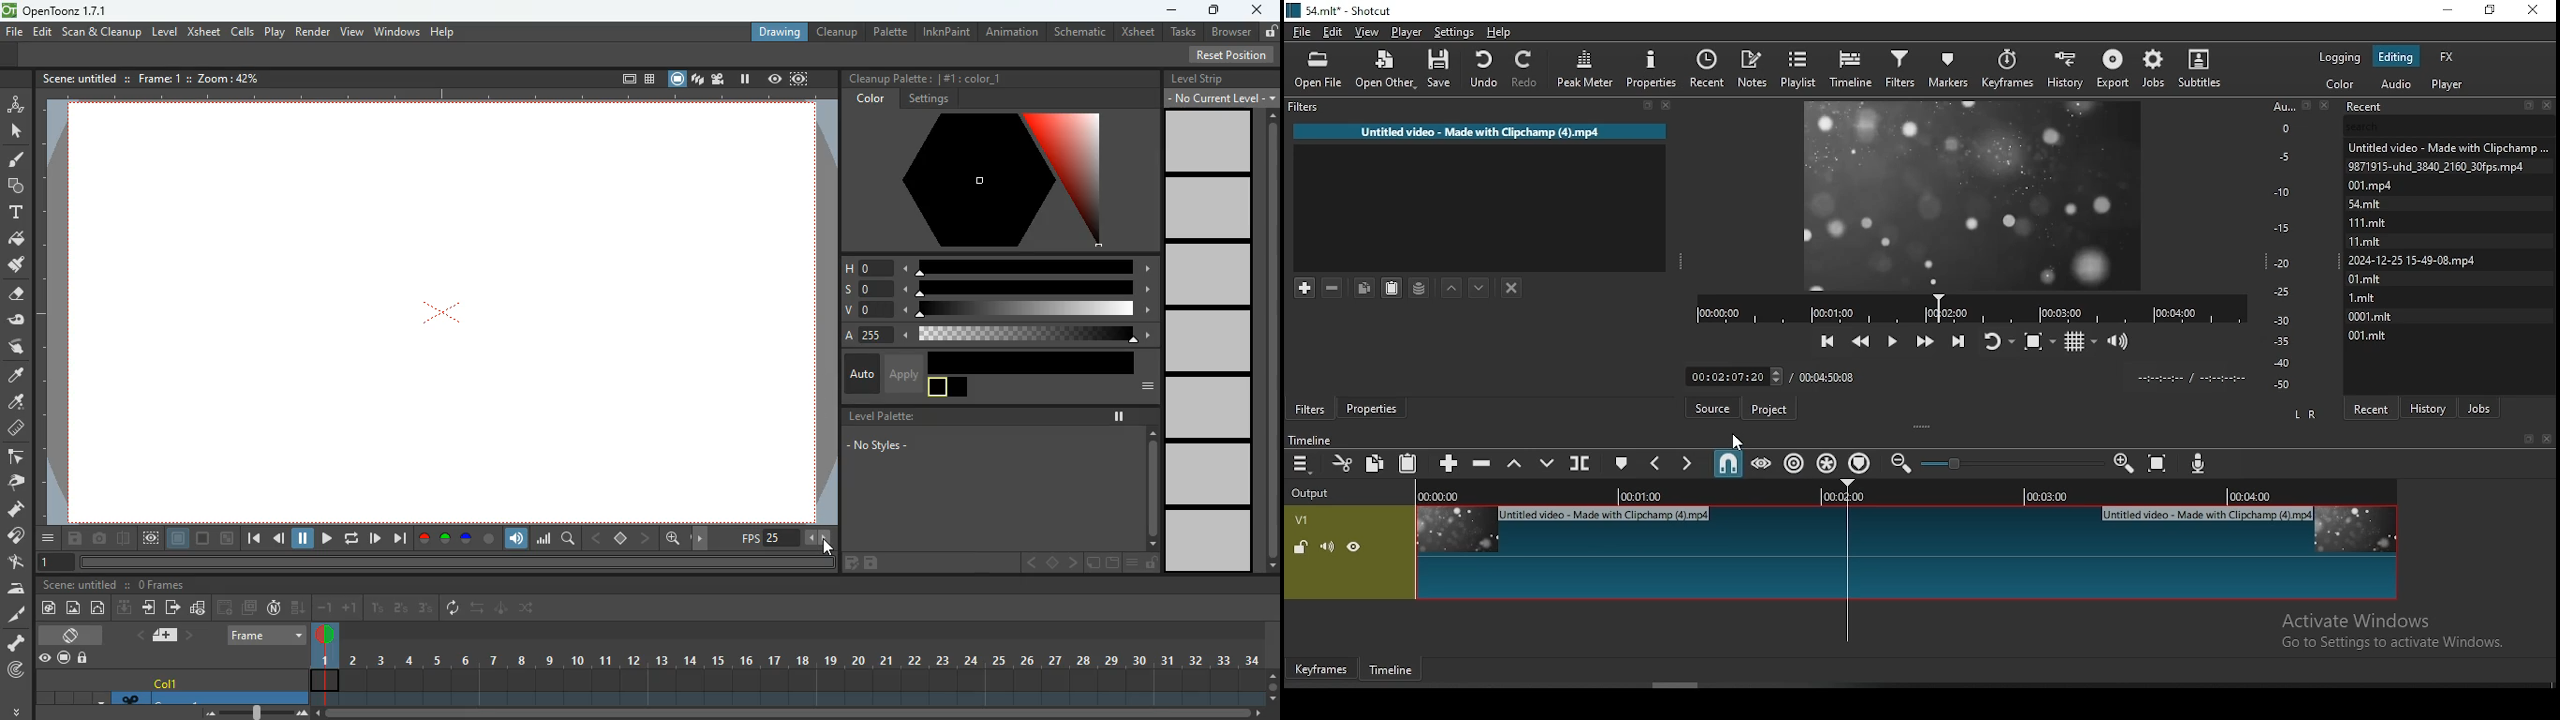  Describe the element at coordinates (2111, 70) in the screenshot. I see `export` at that location.